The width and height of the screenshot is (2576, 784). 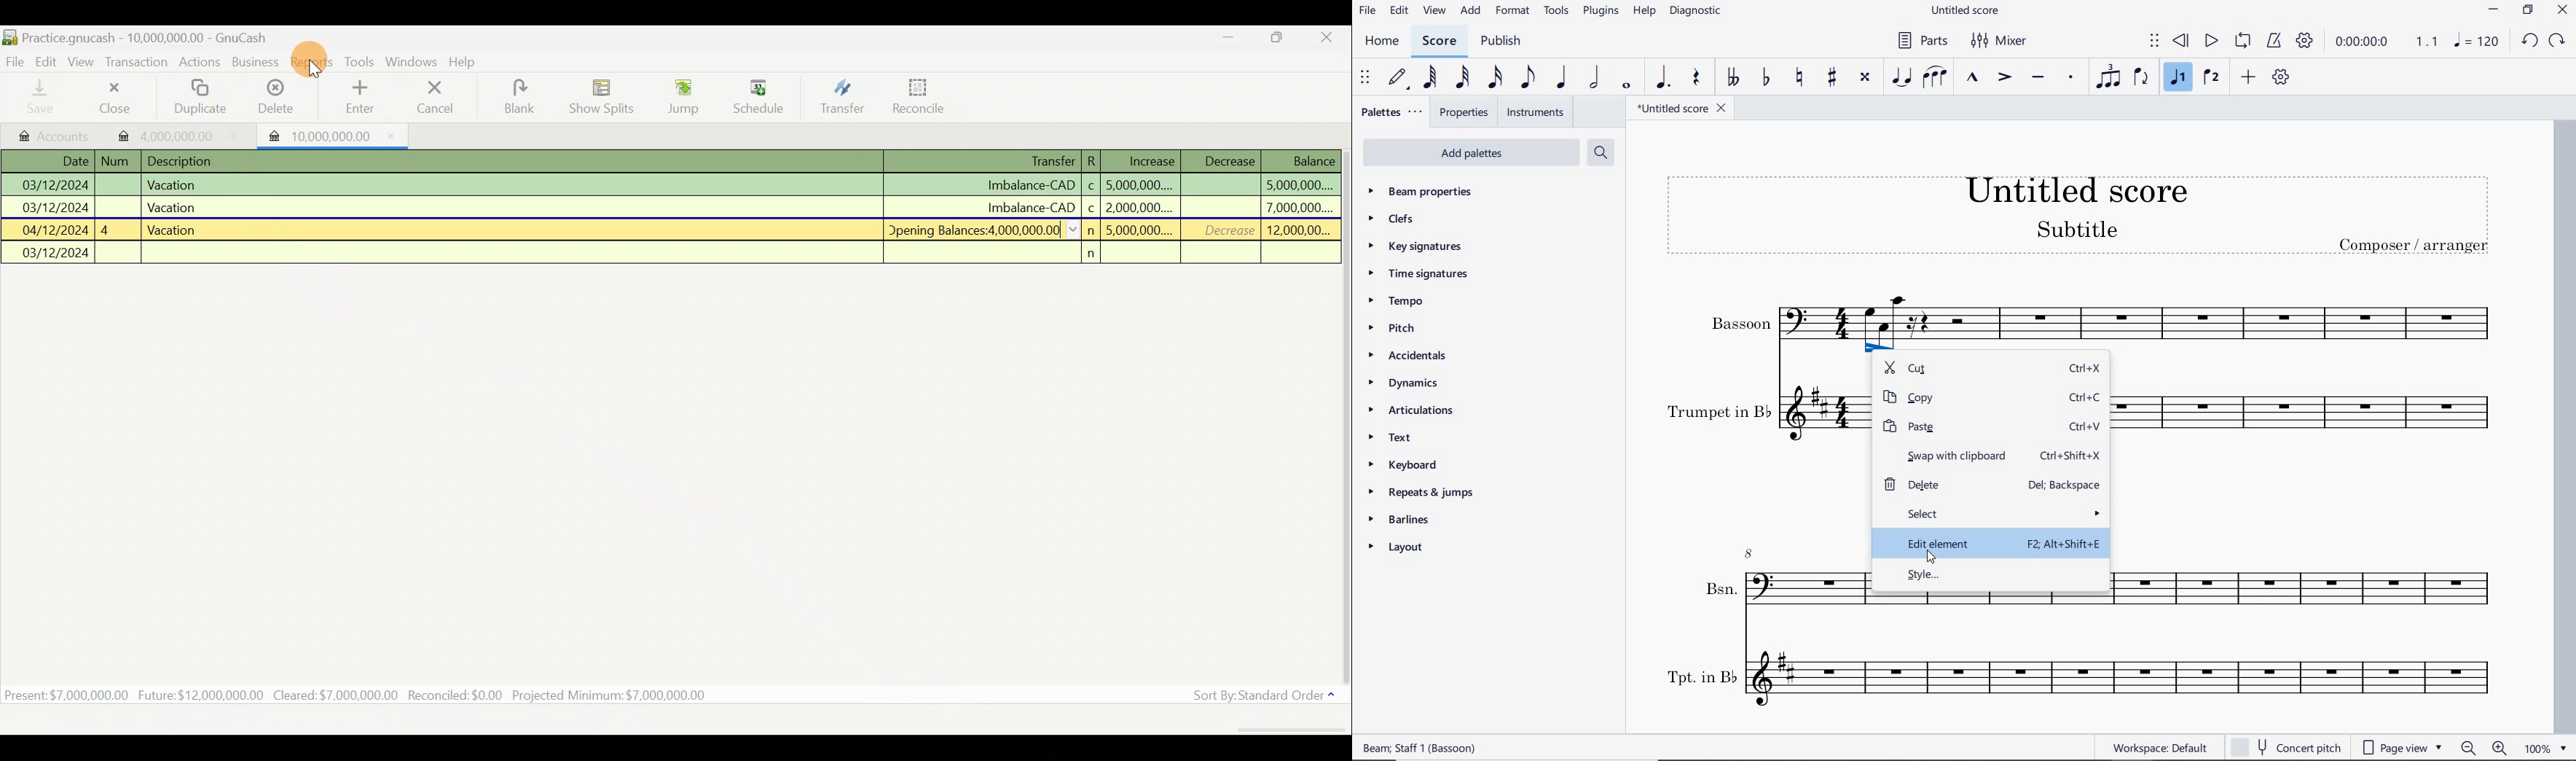 I want to click on Tpt. in B, so click(x=2094, y=682).